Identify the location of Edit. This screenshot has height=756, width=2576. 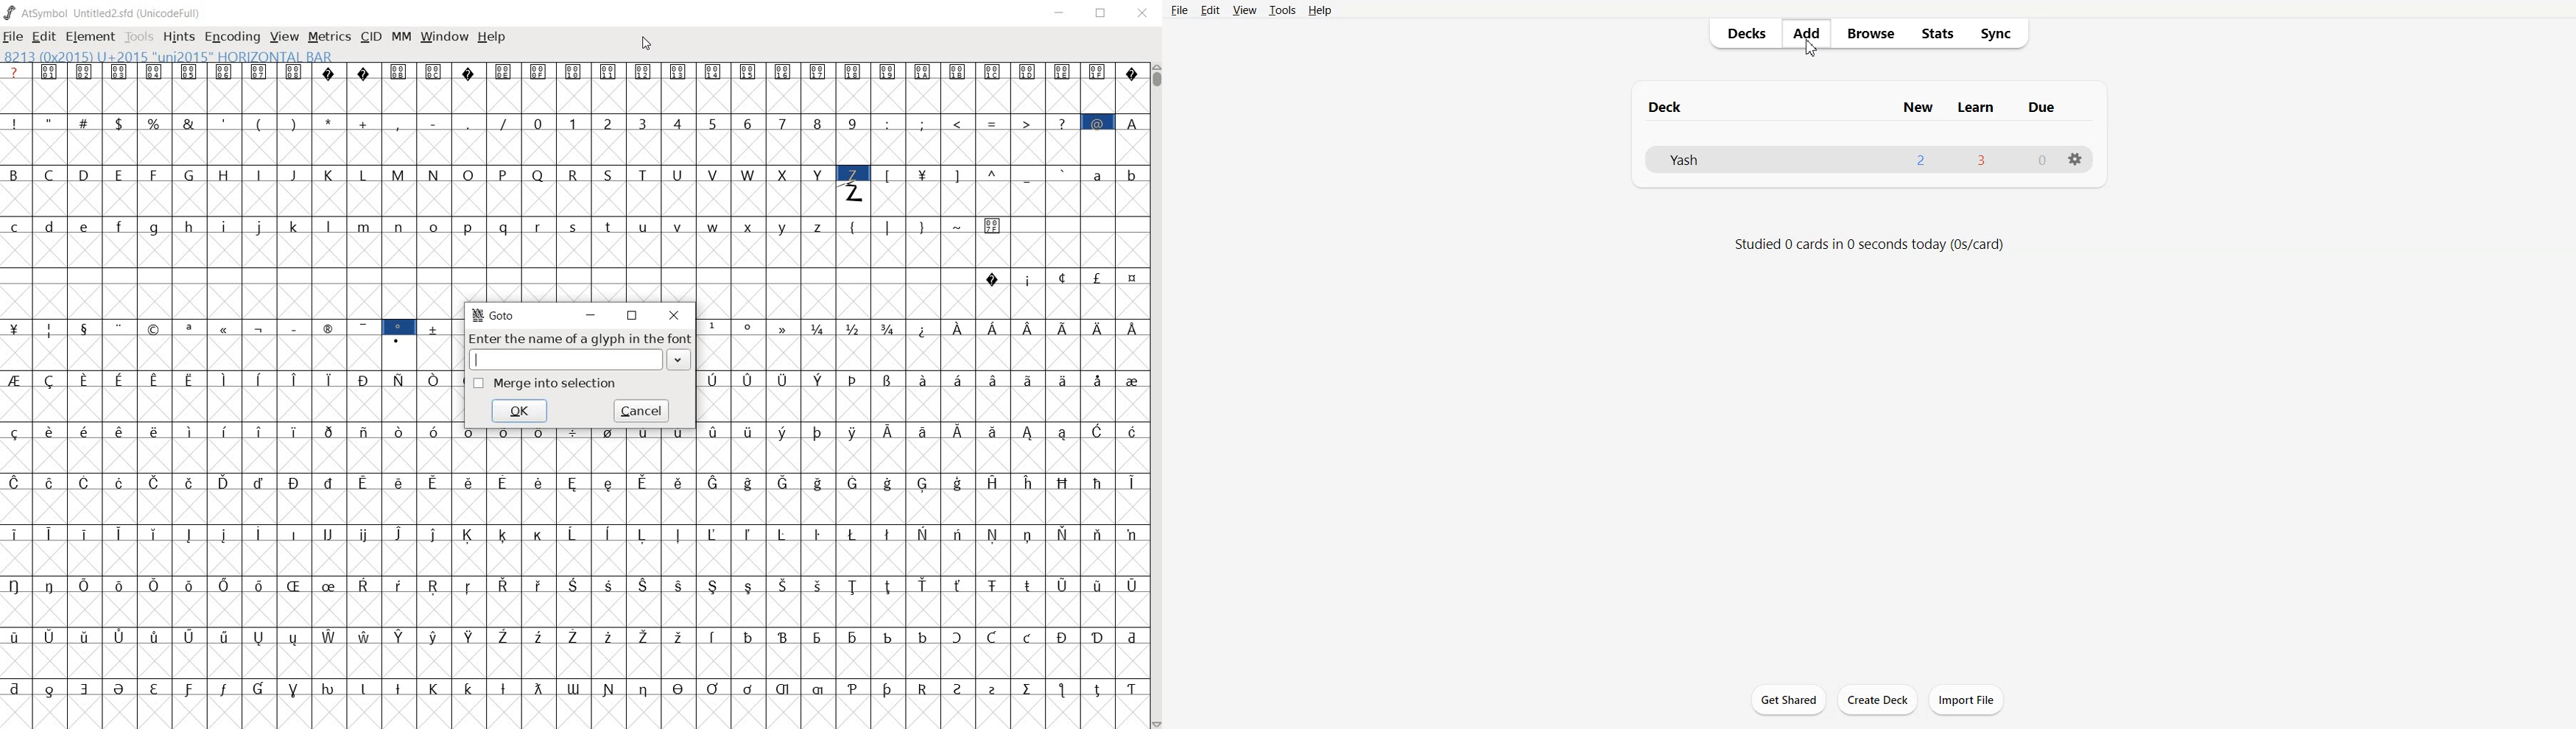
(1210, 10).